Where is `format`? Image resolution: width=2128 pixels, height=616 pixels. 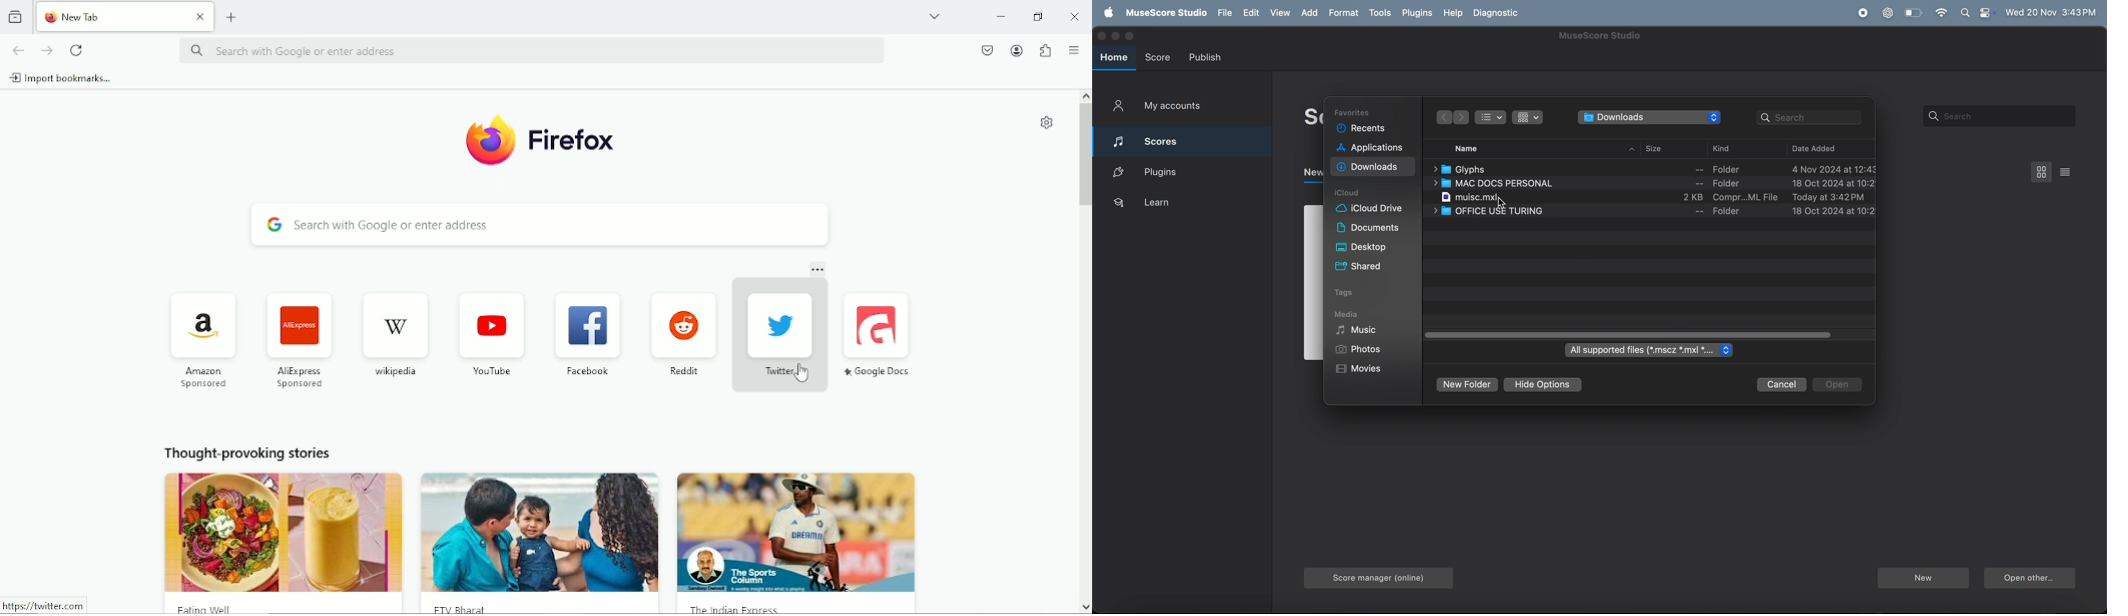
format is located at coordinates (1344, 12).